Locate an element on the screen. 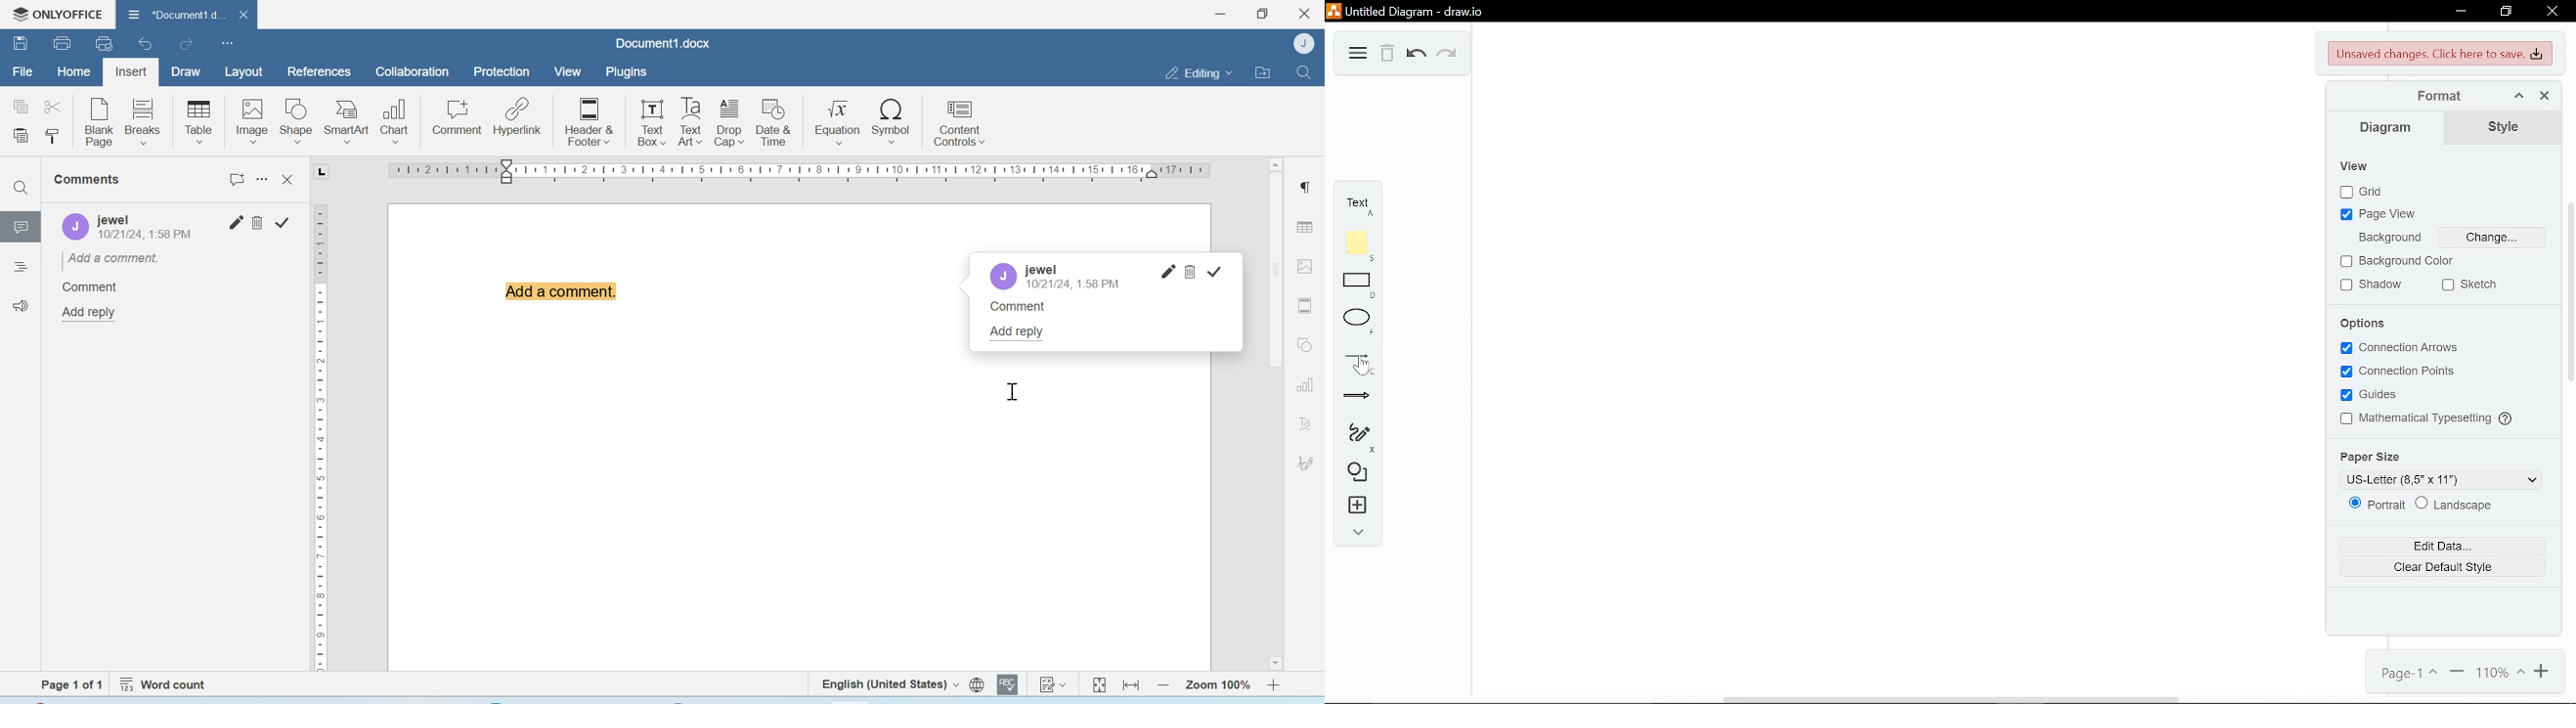 The image size is (2576, 728). Expand / collapse is located at coordinates (1358, 530).